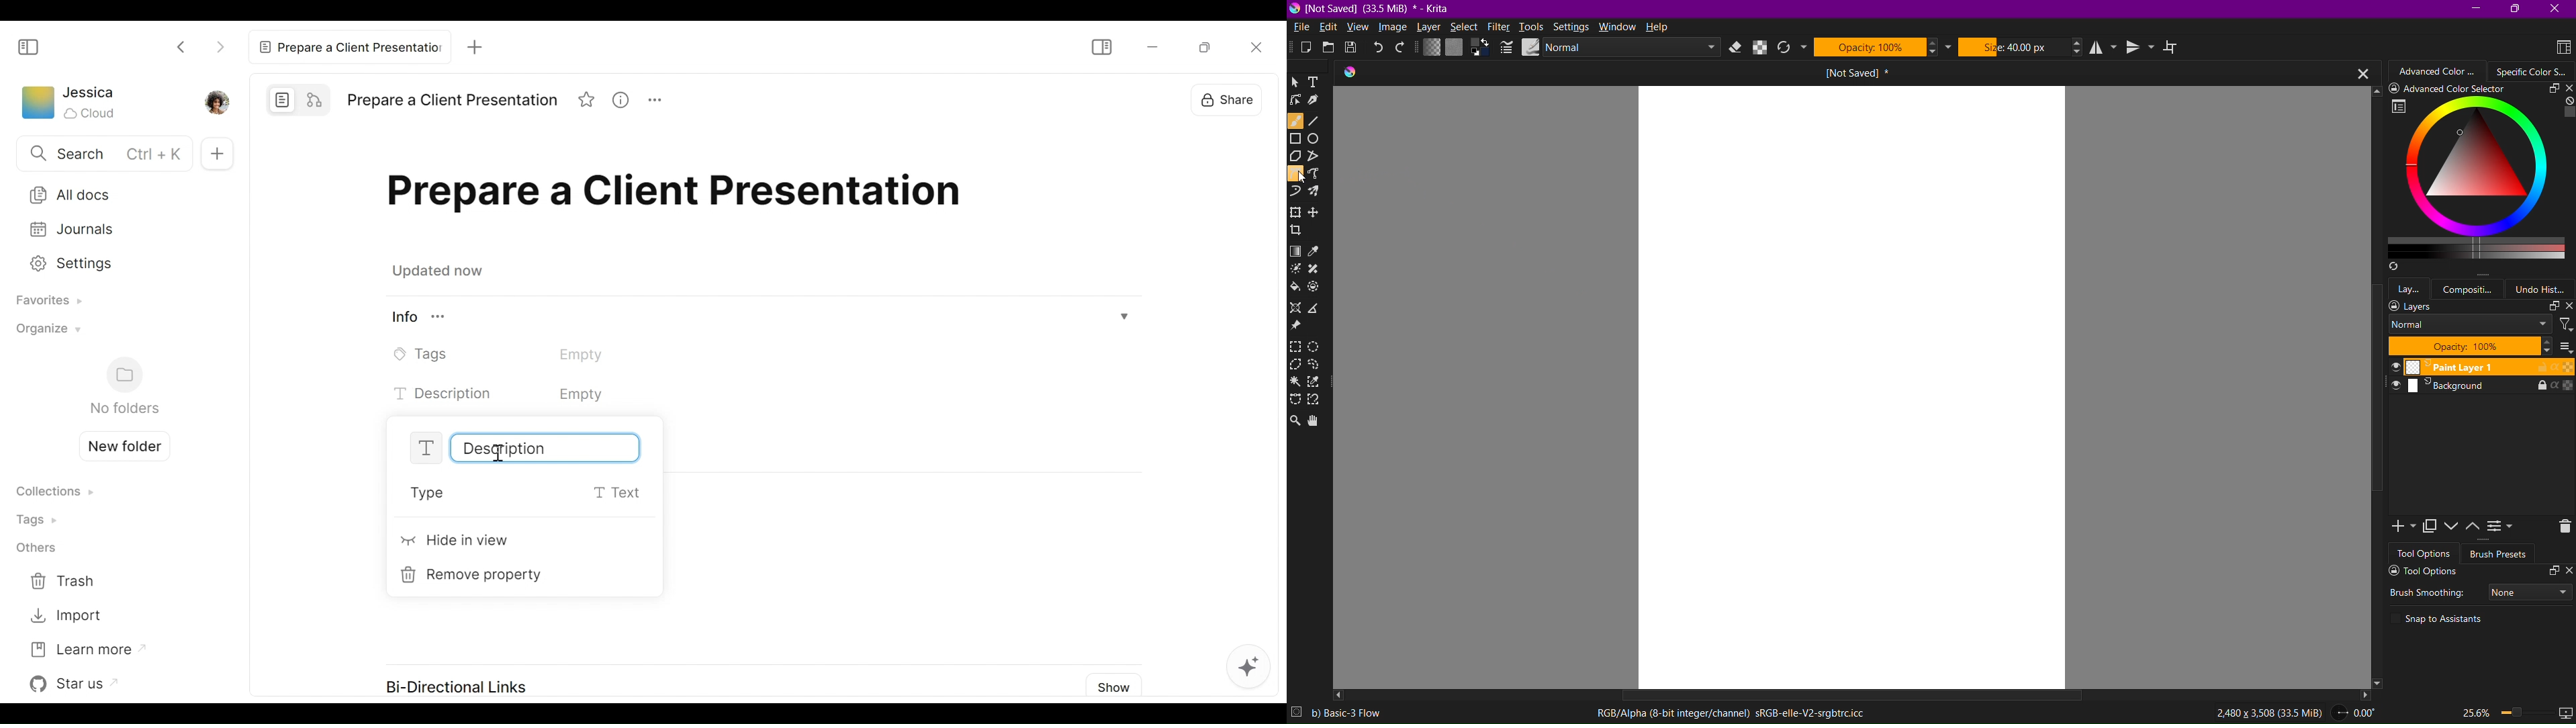  I want to click on Edit, so click(1331, 27).